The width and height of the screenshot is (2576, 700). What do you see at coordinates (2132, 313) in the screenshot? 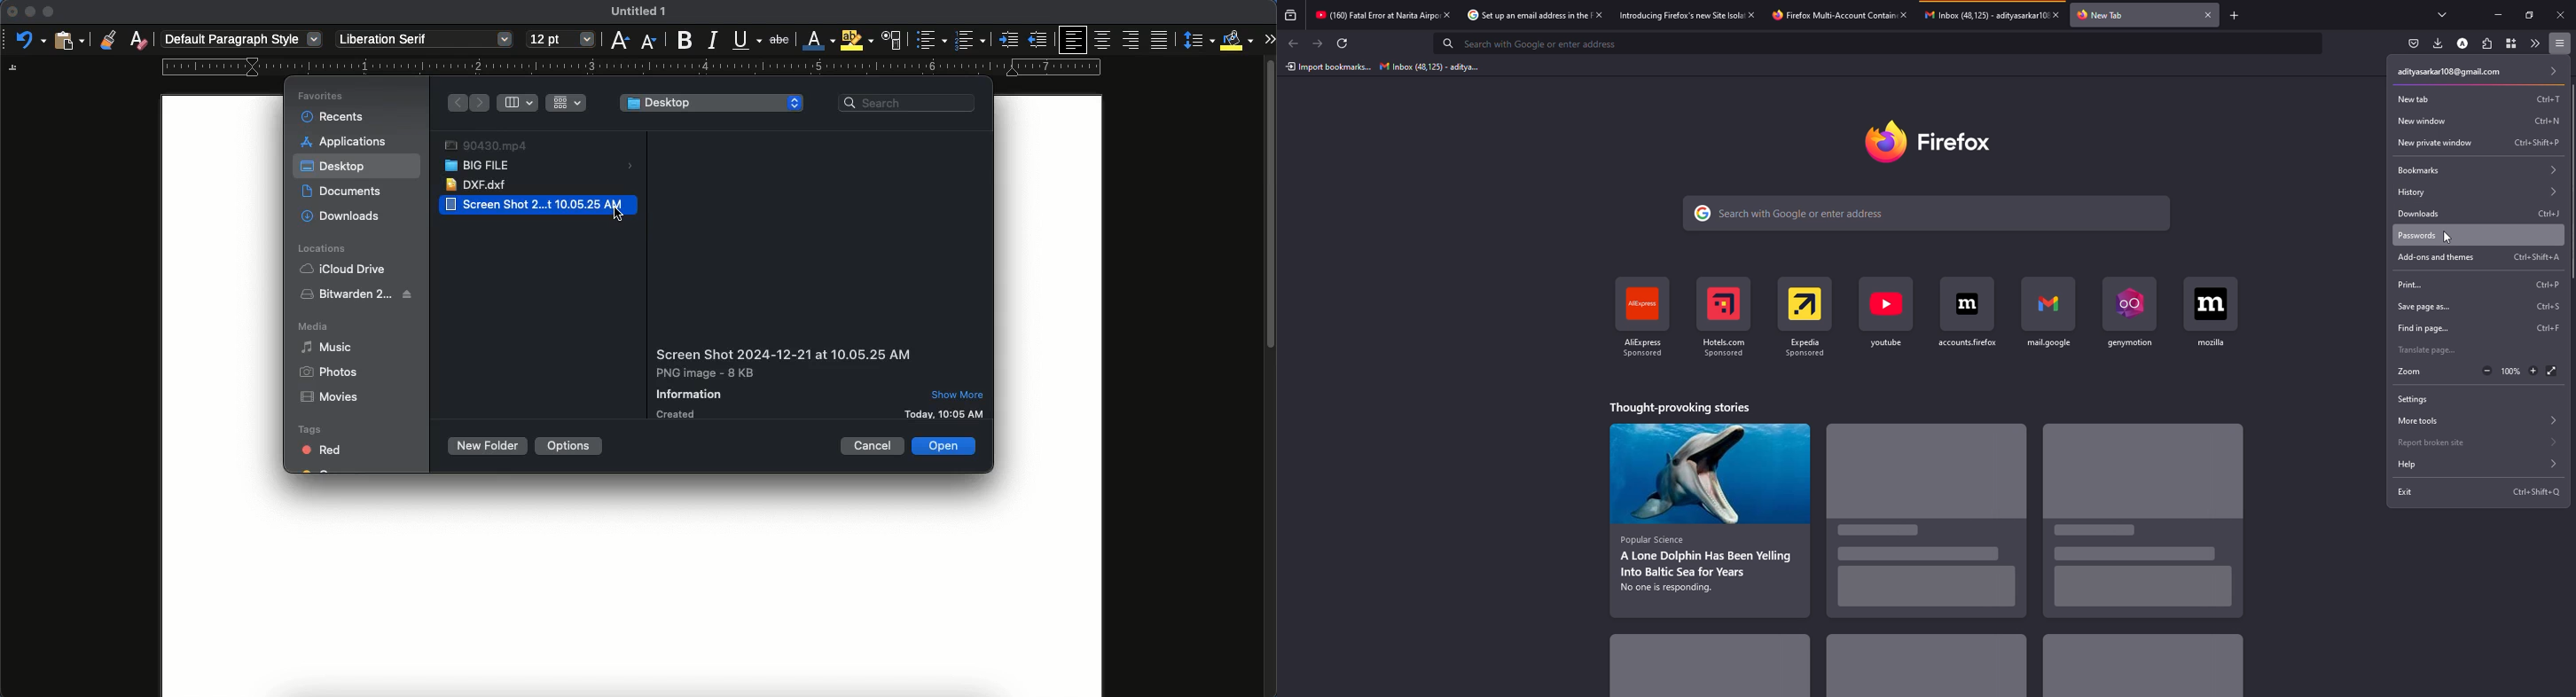
I see `shortcut` at bounding box center [2132, 313].